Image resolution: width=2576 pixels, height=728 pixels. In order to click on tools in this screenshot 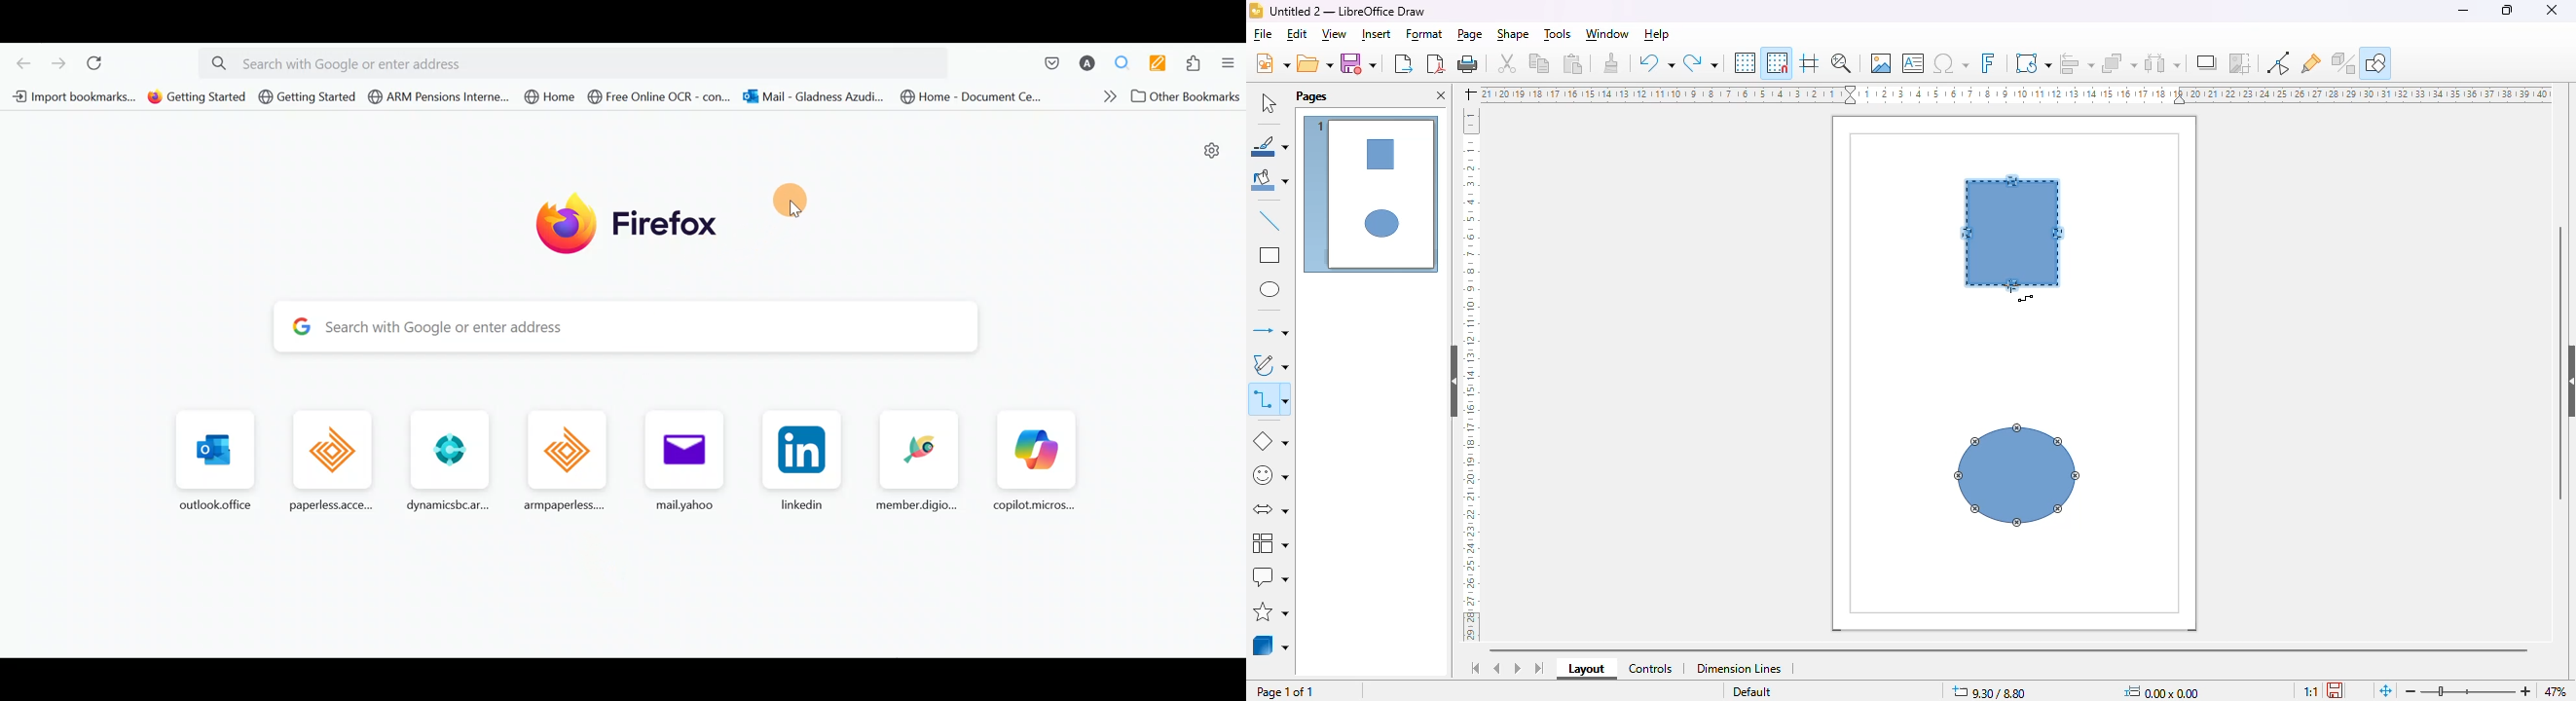, I will do `click(1559, 34)`.